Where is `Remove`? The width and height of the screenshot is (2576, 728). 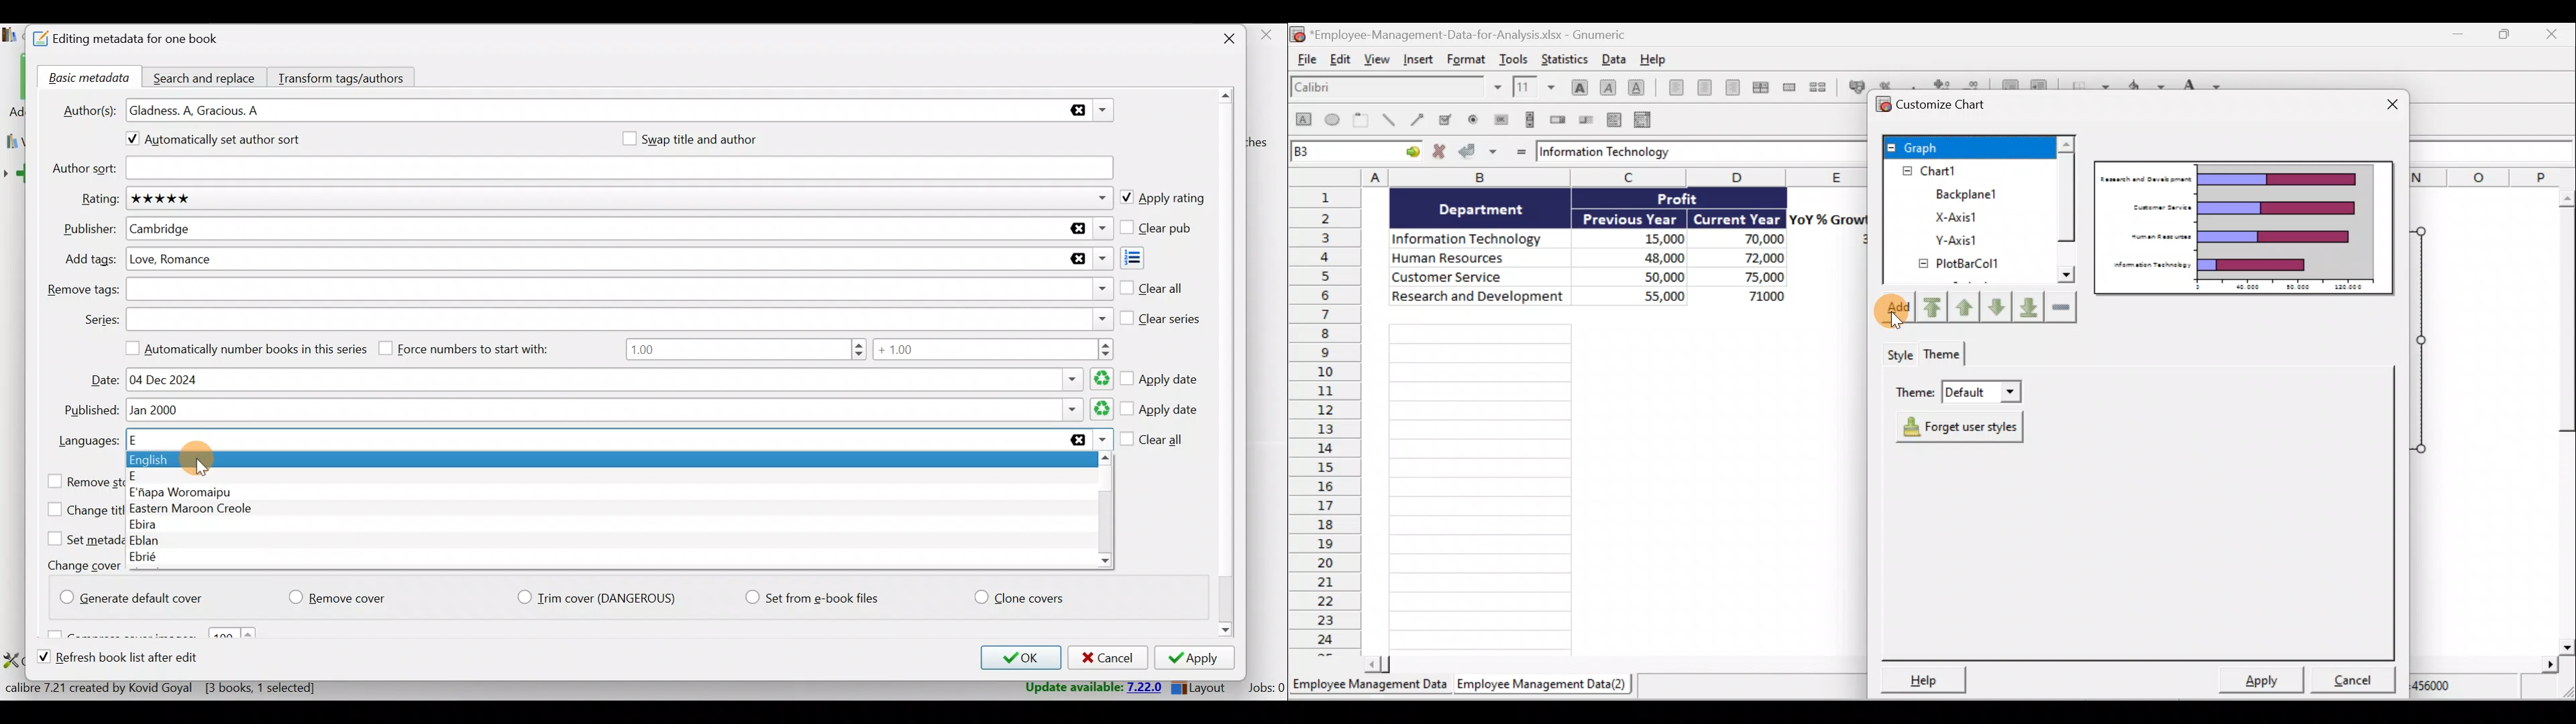 Remove is located at coordinates (2060, 307).